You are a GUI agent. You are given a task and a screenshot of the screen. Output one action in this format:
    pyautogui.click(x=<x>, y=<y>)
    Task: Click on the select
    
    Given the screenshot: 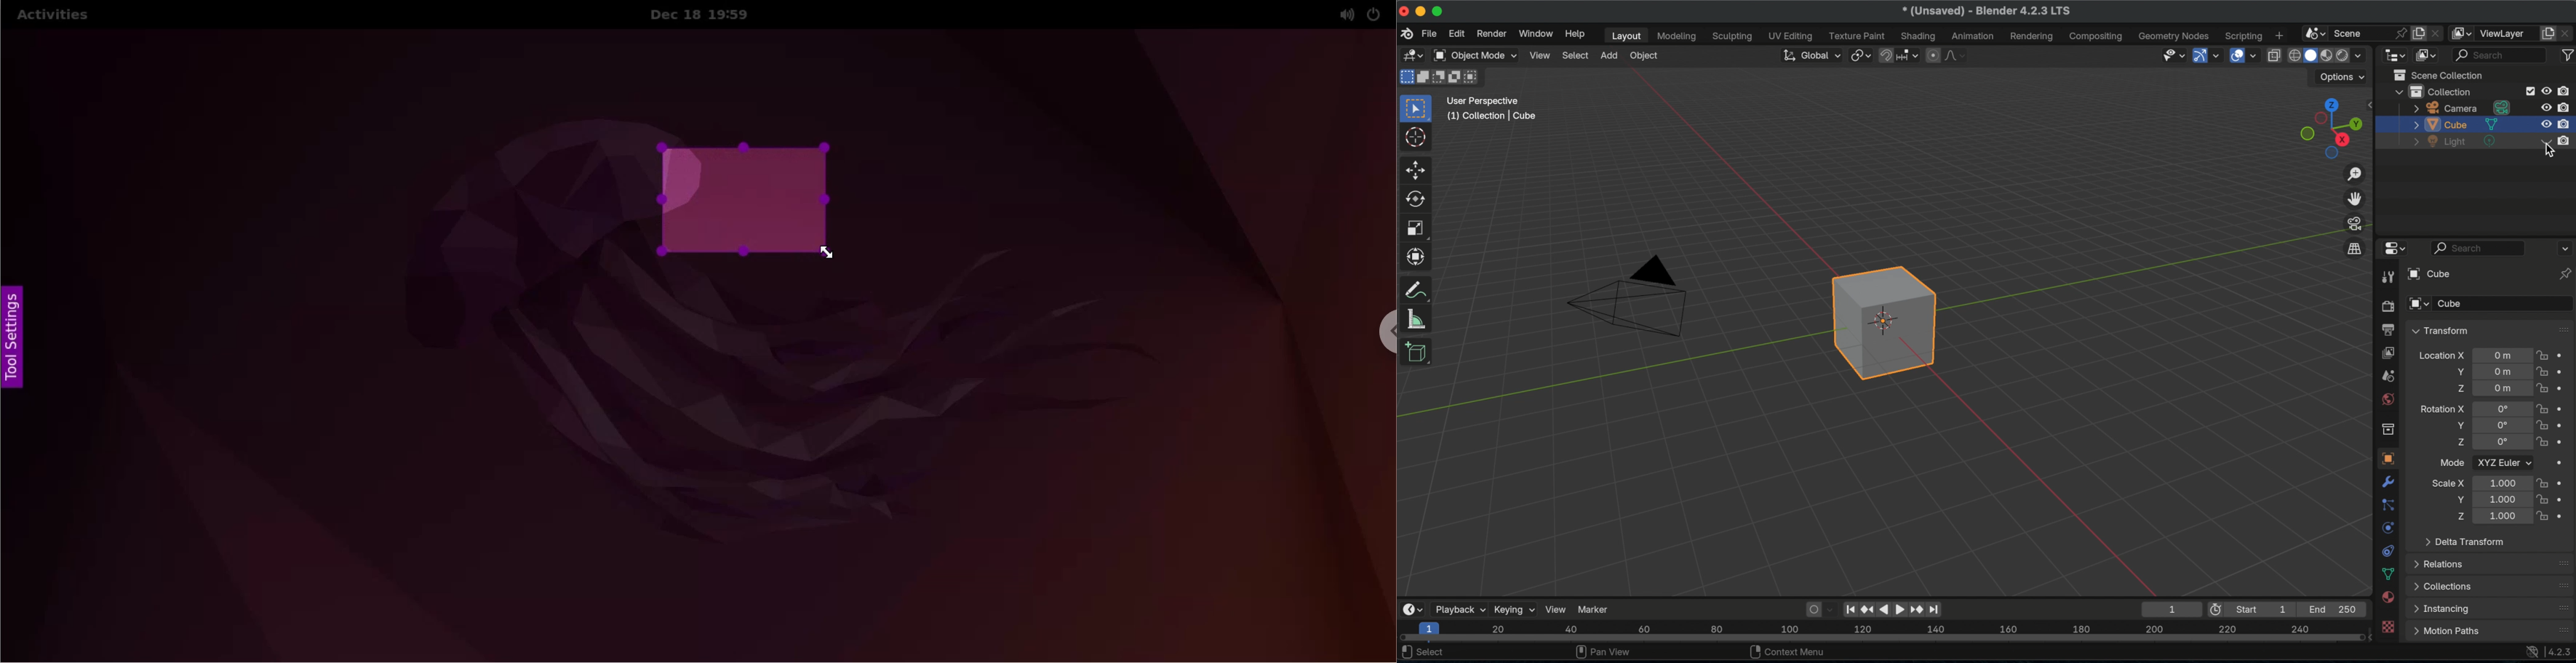 What is the action you would take?
    pyautogui.click(x=1576, y=55)
    